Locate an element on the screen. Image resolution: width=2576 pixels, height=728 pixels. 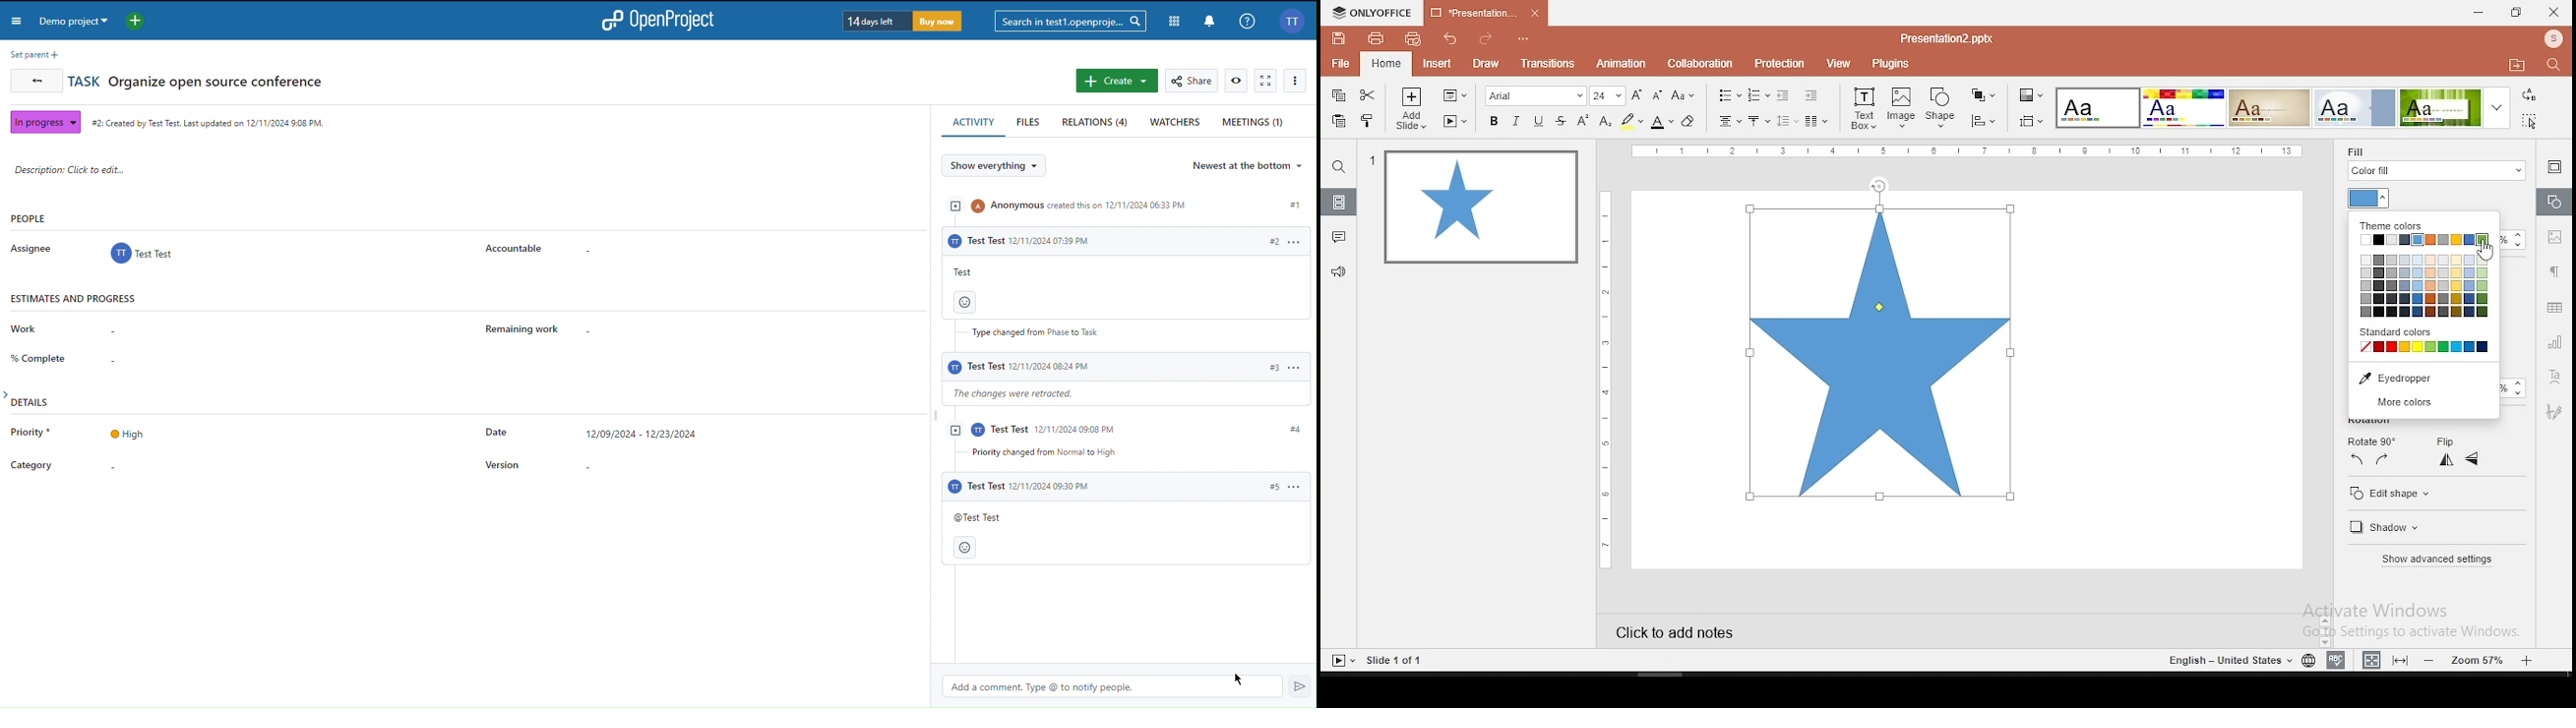
theme is located at coordinates (2355, 107).